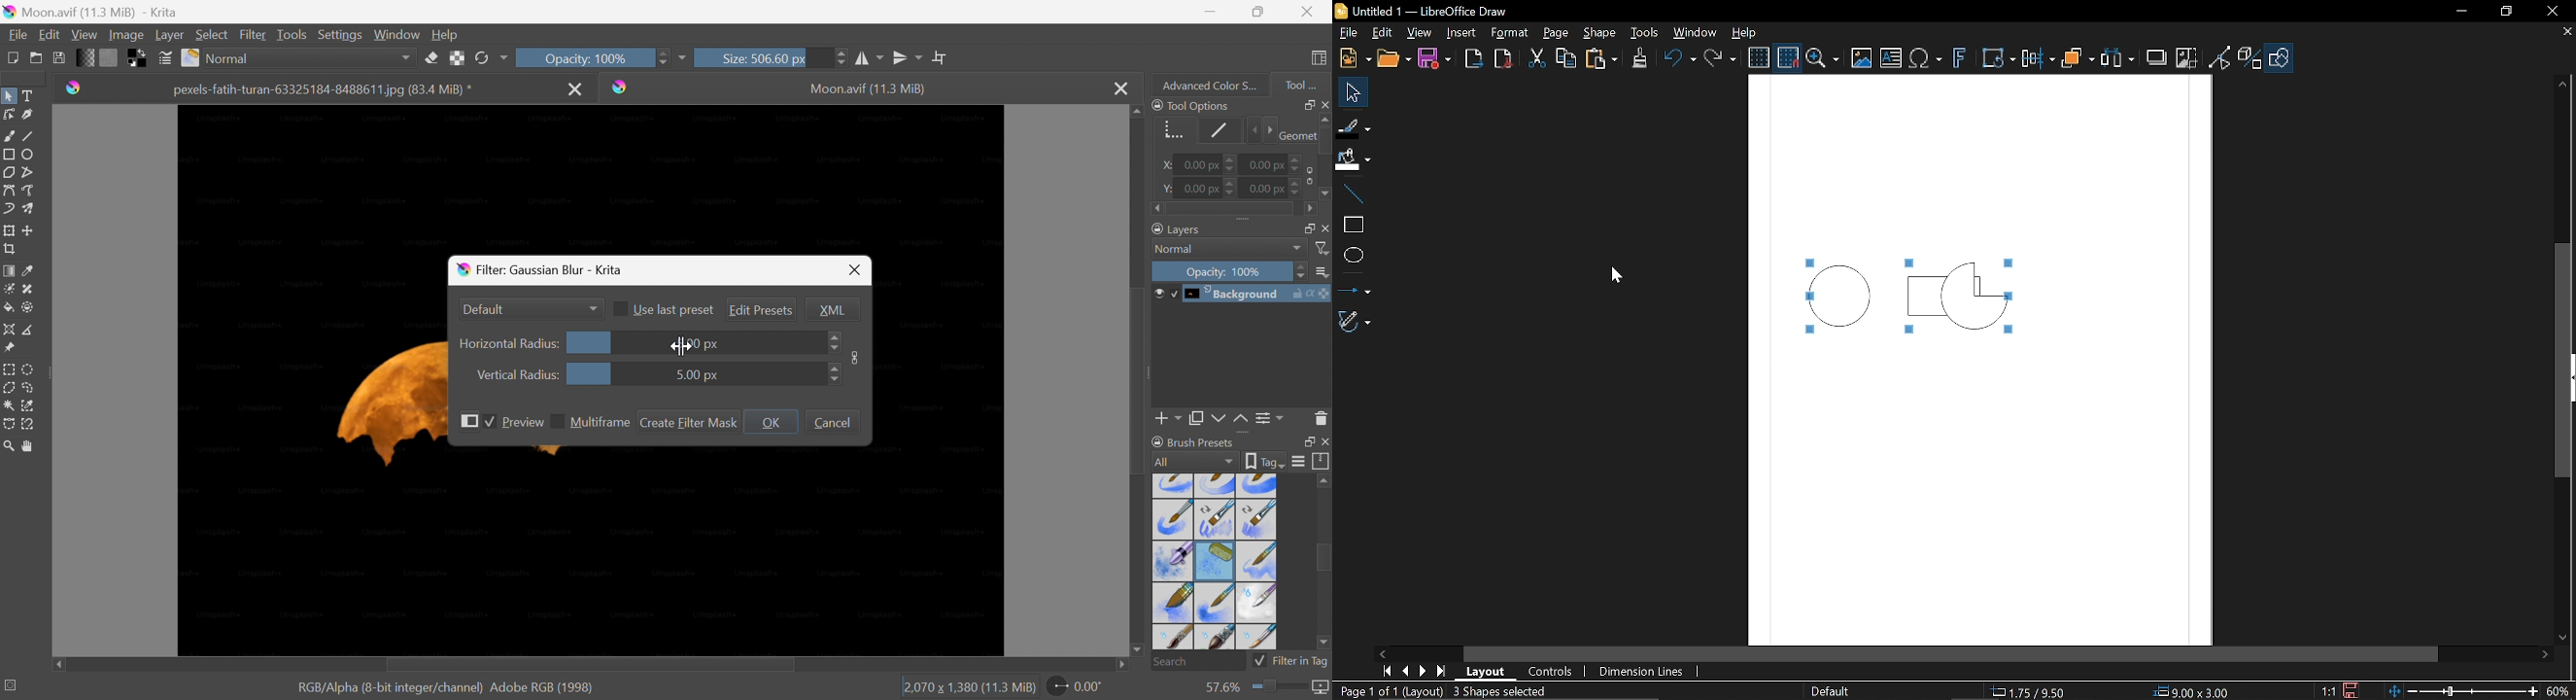 This screenshot has height=700, width=2576. I want to click on Shadow, so click(2157, 57).